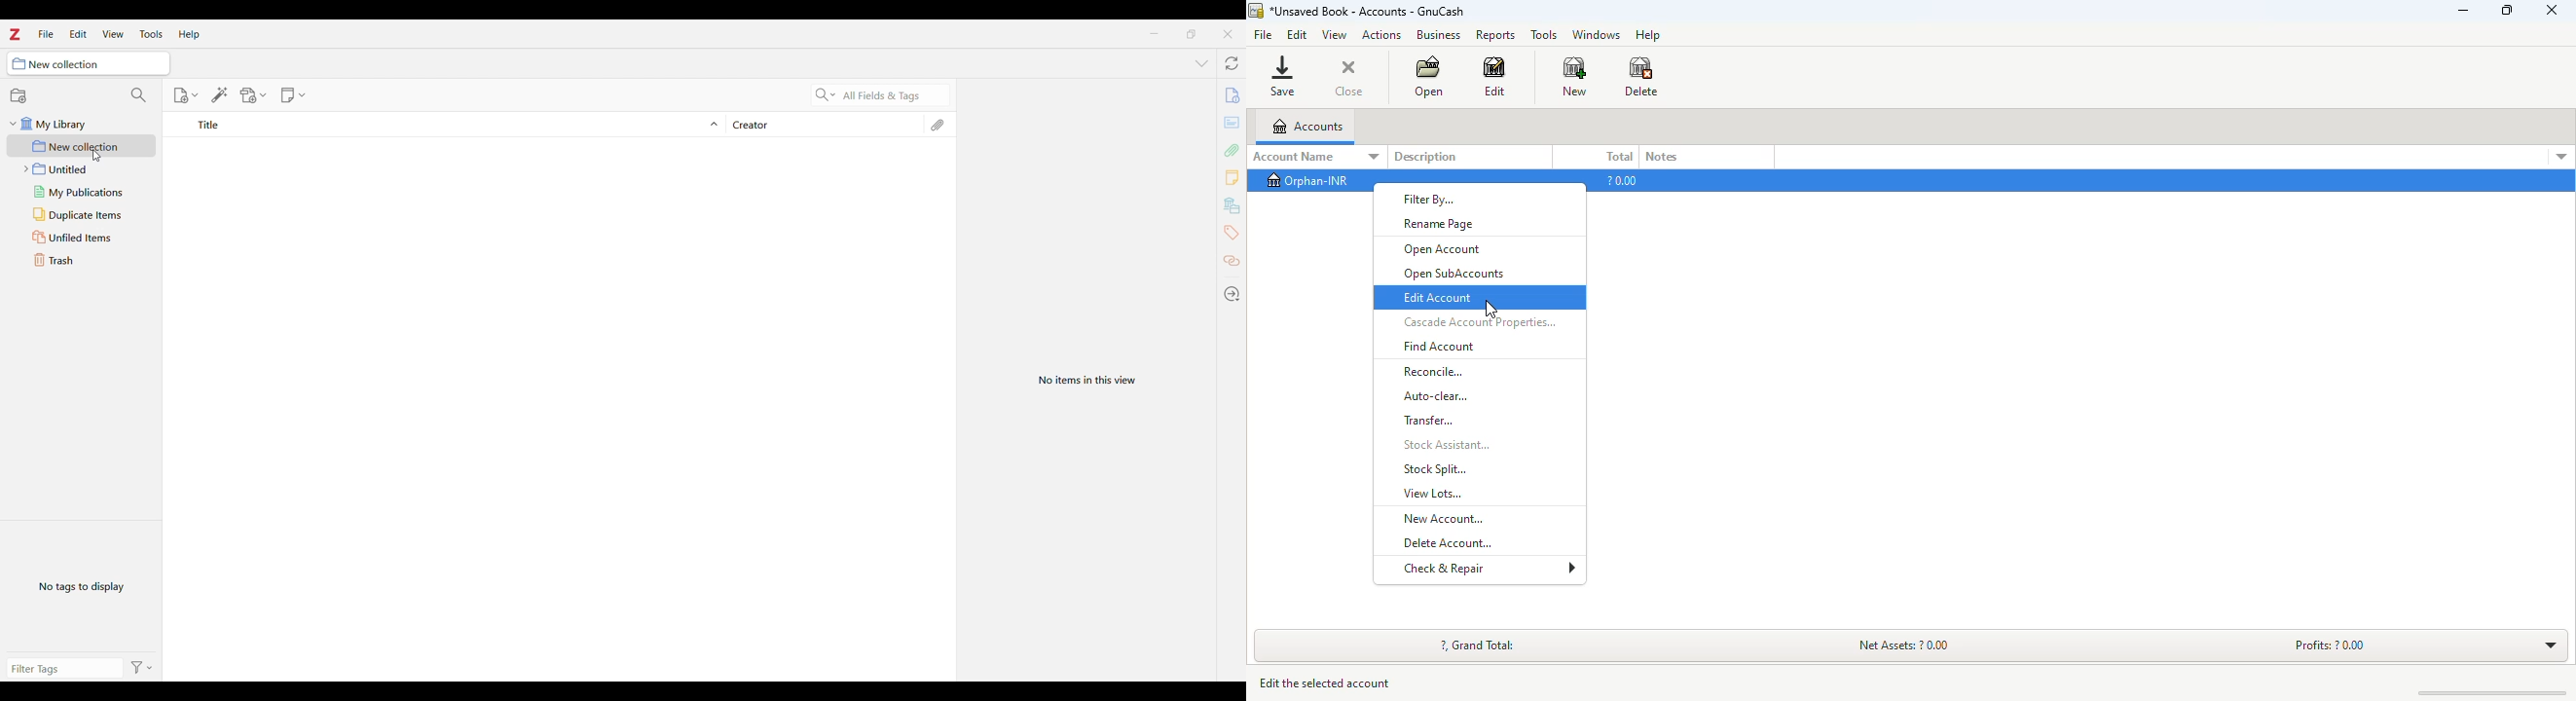  Describe the element at coordinates (826, 94) in the screenshot. I see `Search criteria options` at that location.